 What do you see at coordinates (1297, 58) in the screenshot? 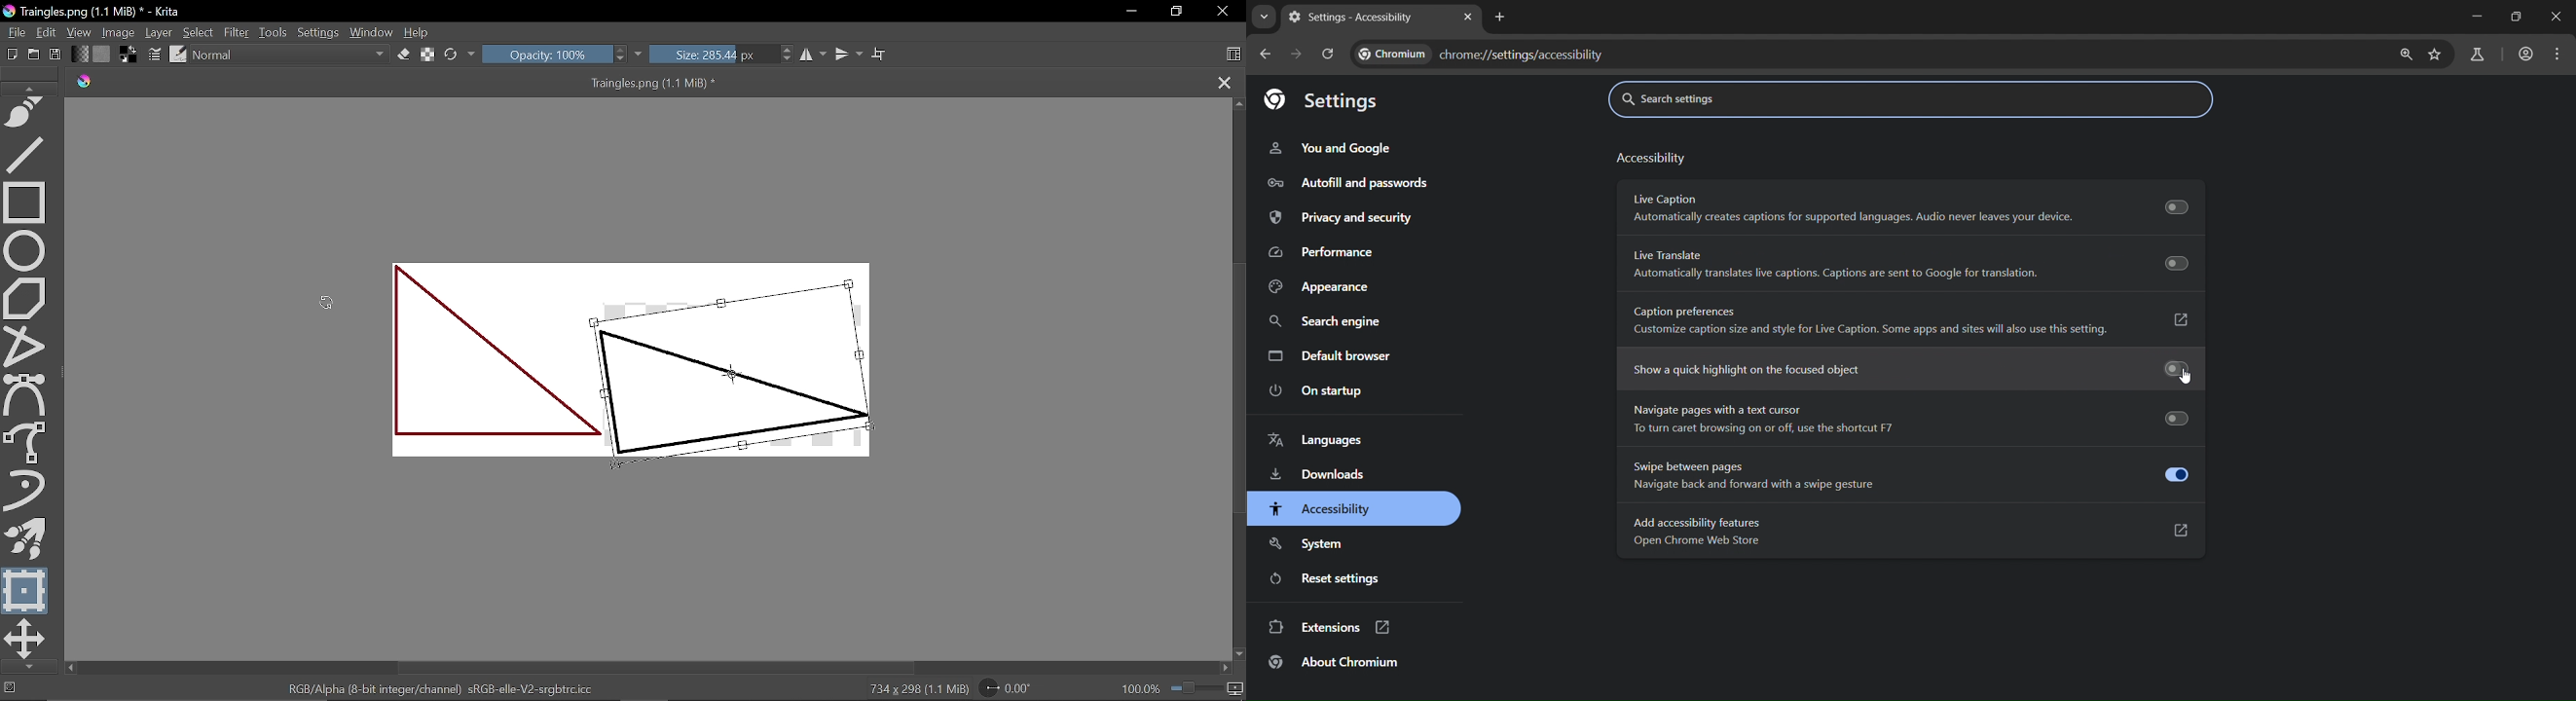
I see `go  forward one page` at bounding box center [1297, 58].